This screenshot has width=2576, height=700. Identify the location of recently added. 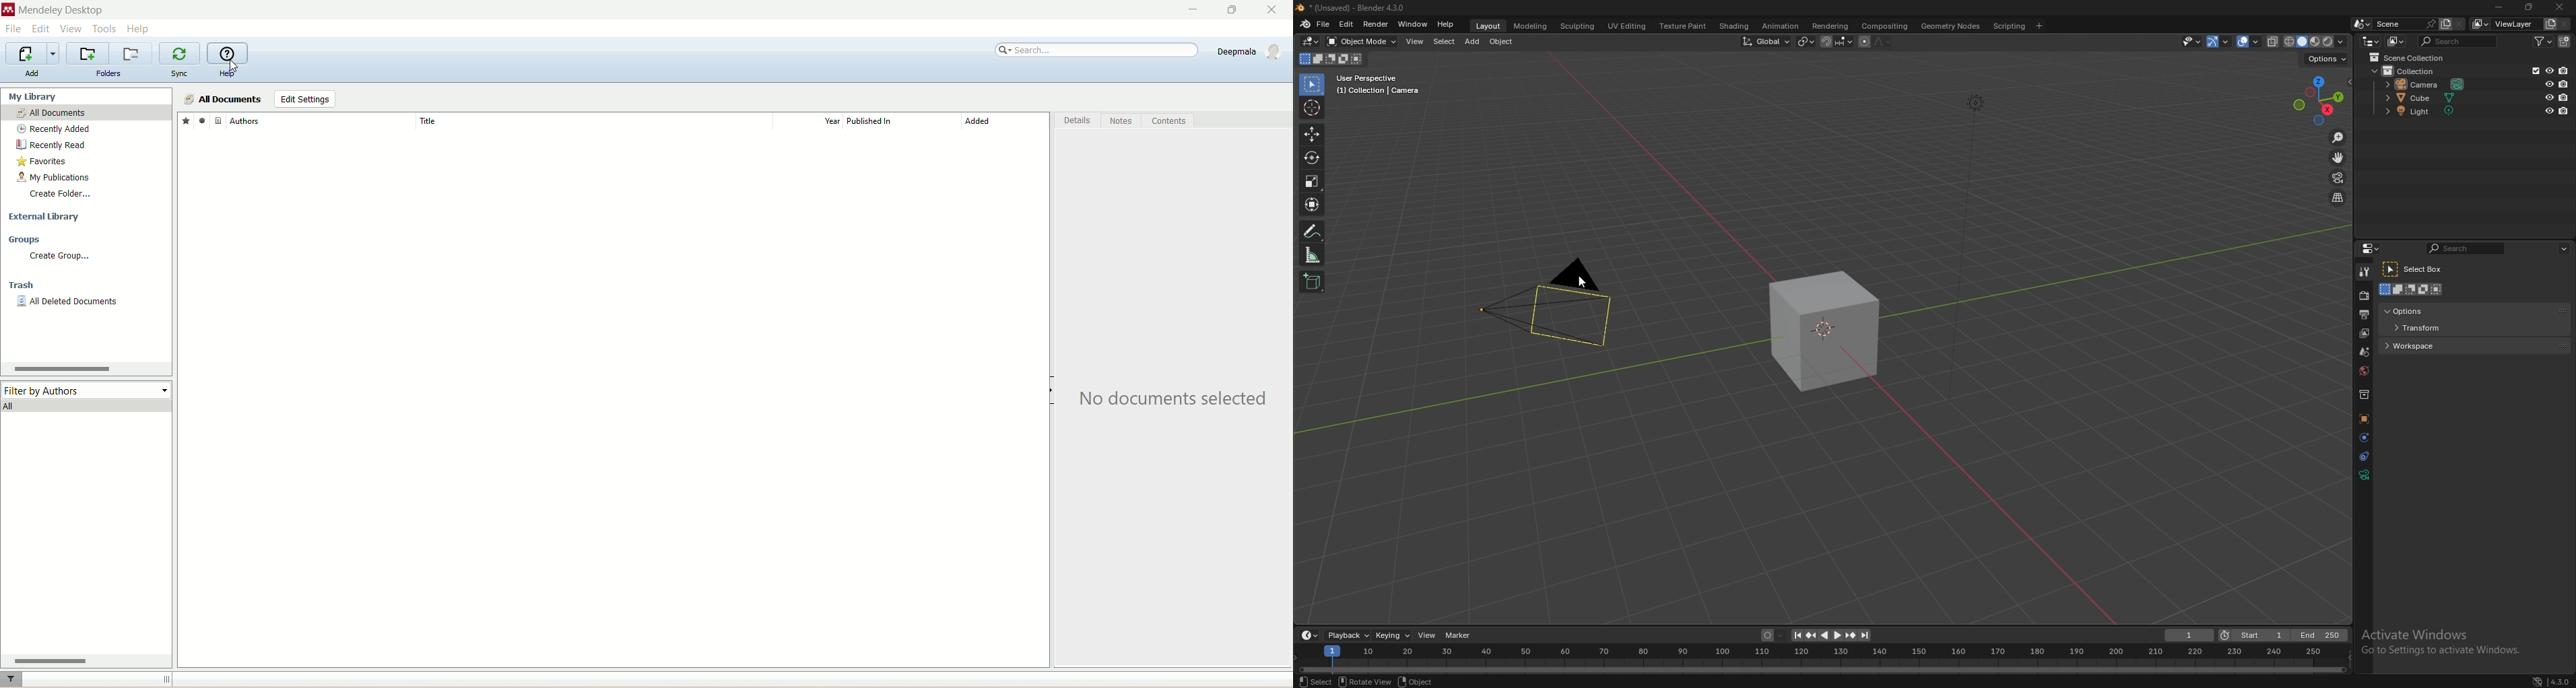
(53, 130).